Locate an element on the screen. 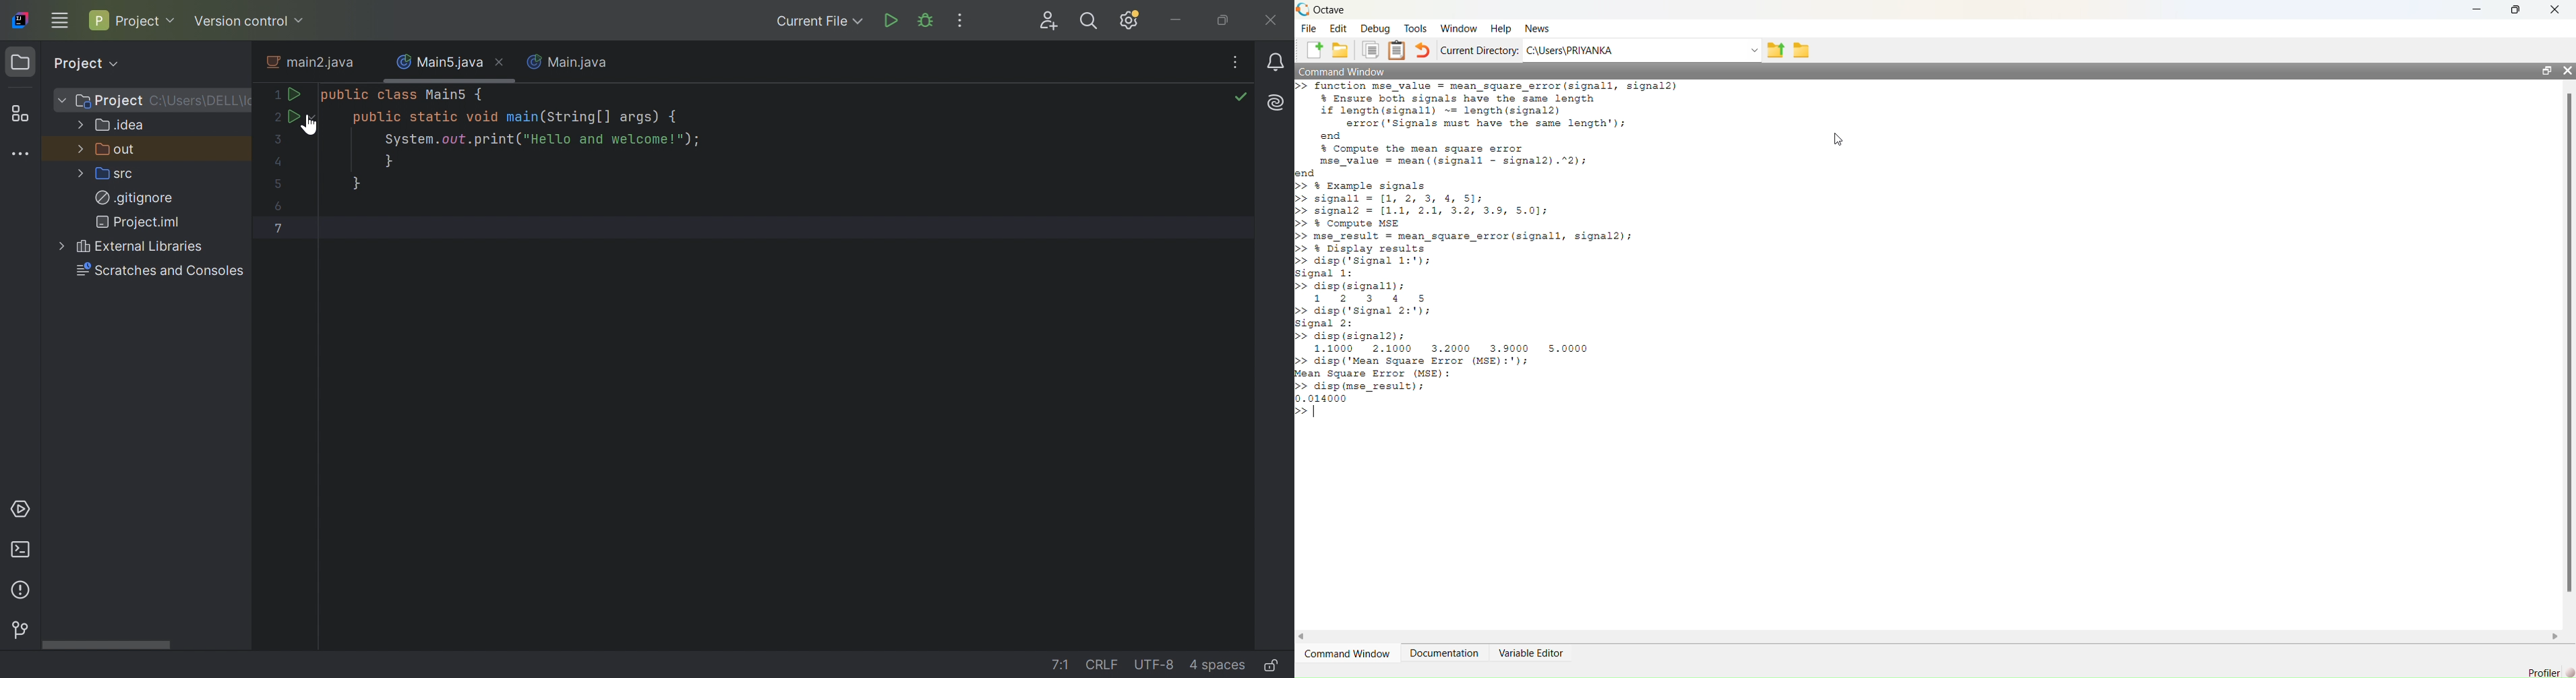 The width and height of the screenshot is (2576, 700). Command Window is located at coordinates (1342, 70).